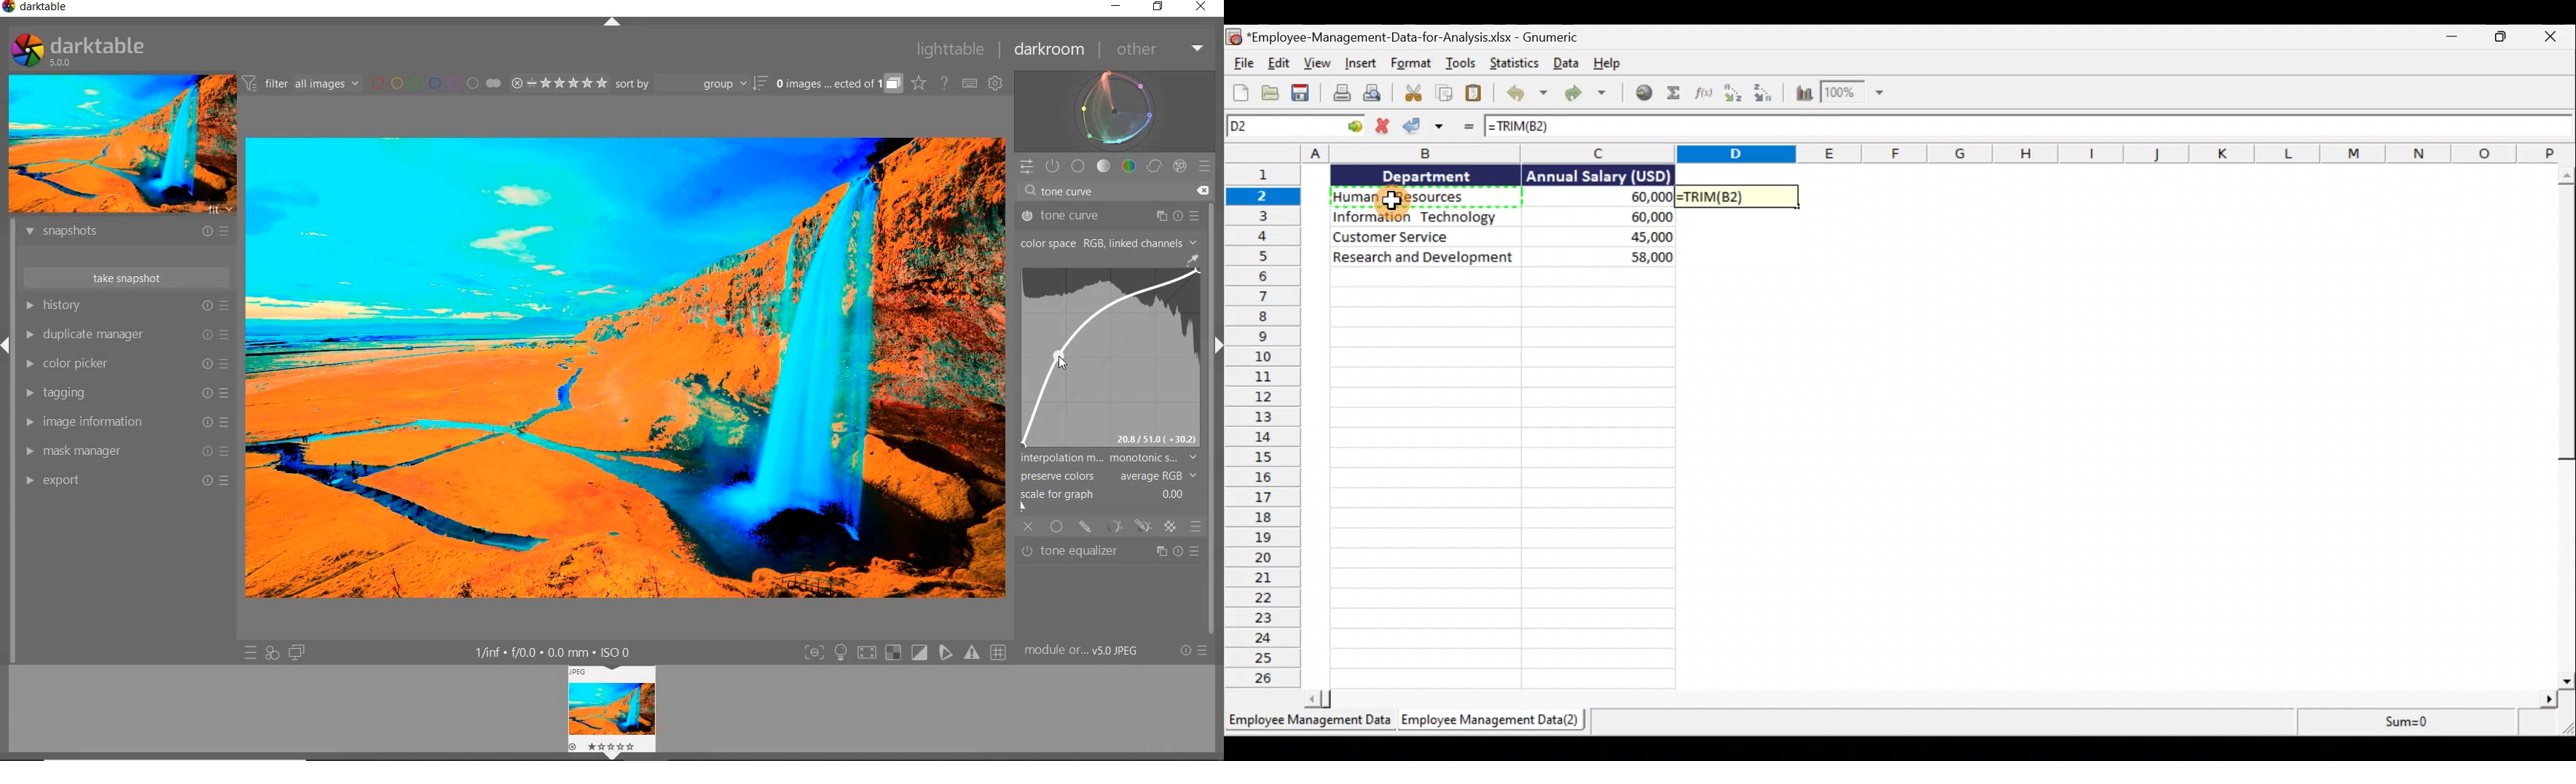 The width and height of the screenshot is (2576, 784). I want to click on Enter Formula, so click(1468, 129).